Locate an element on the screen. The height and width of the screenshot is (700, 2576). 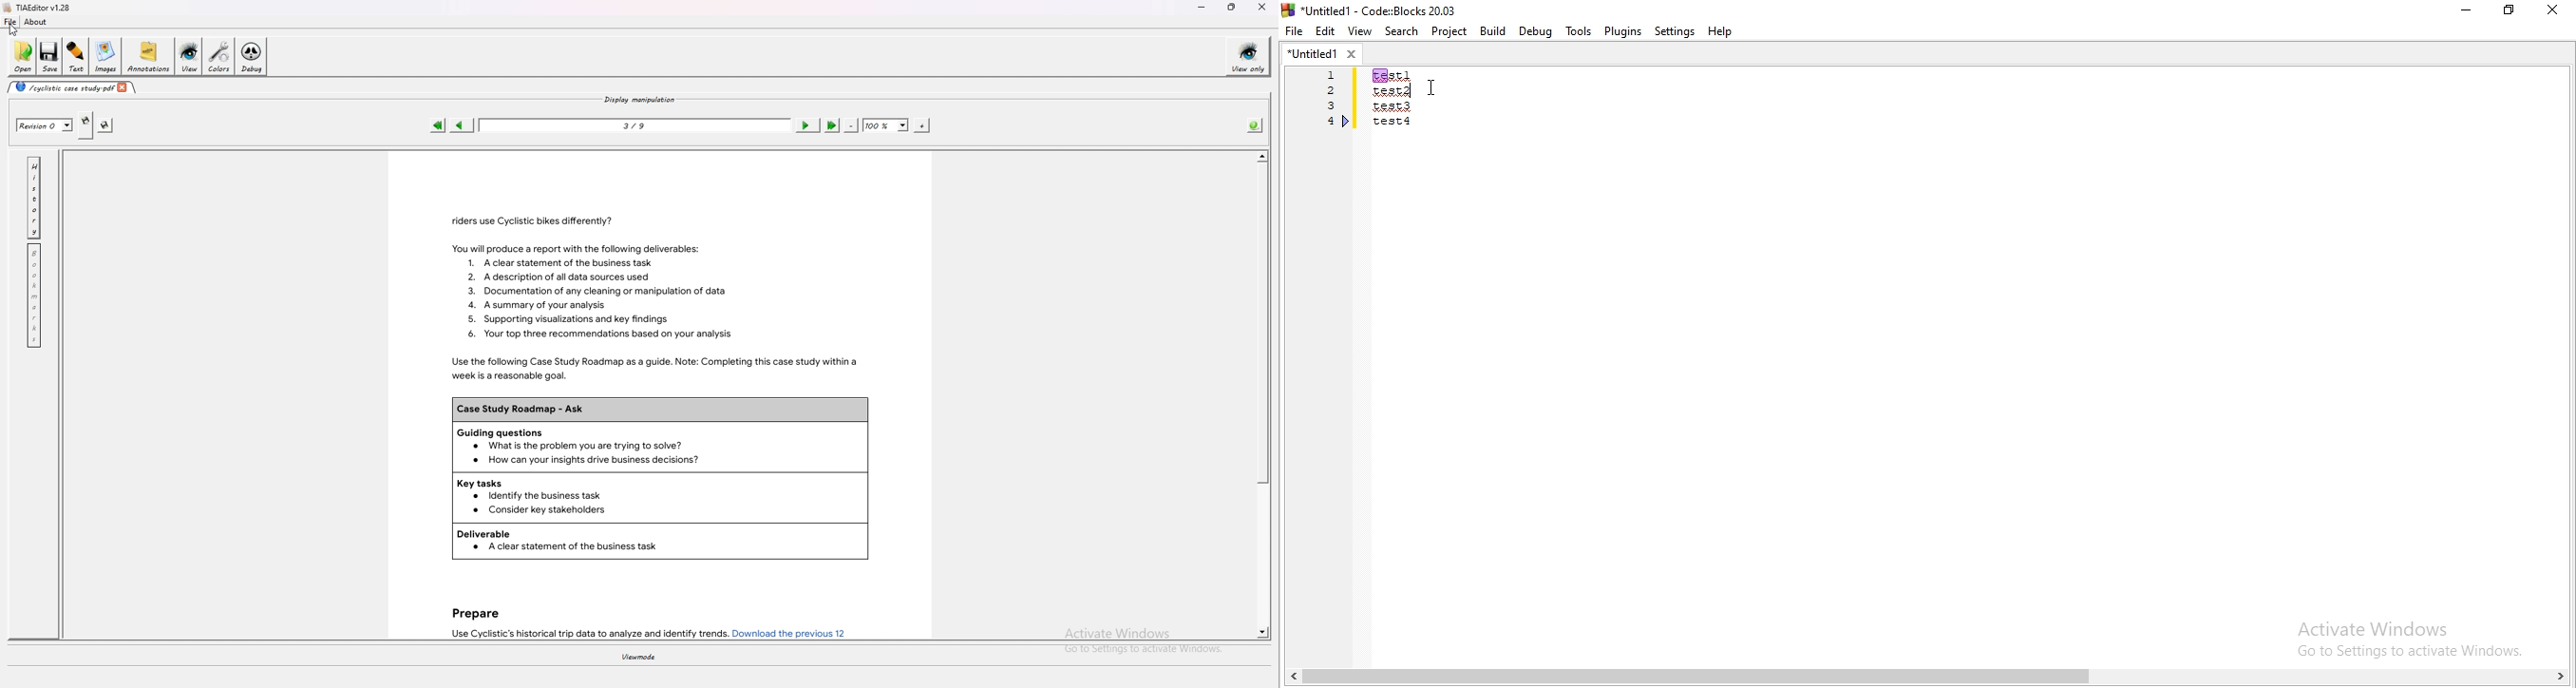
untitled1 is located at coordinates (1322, 52).